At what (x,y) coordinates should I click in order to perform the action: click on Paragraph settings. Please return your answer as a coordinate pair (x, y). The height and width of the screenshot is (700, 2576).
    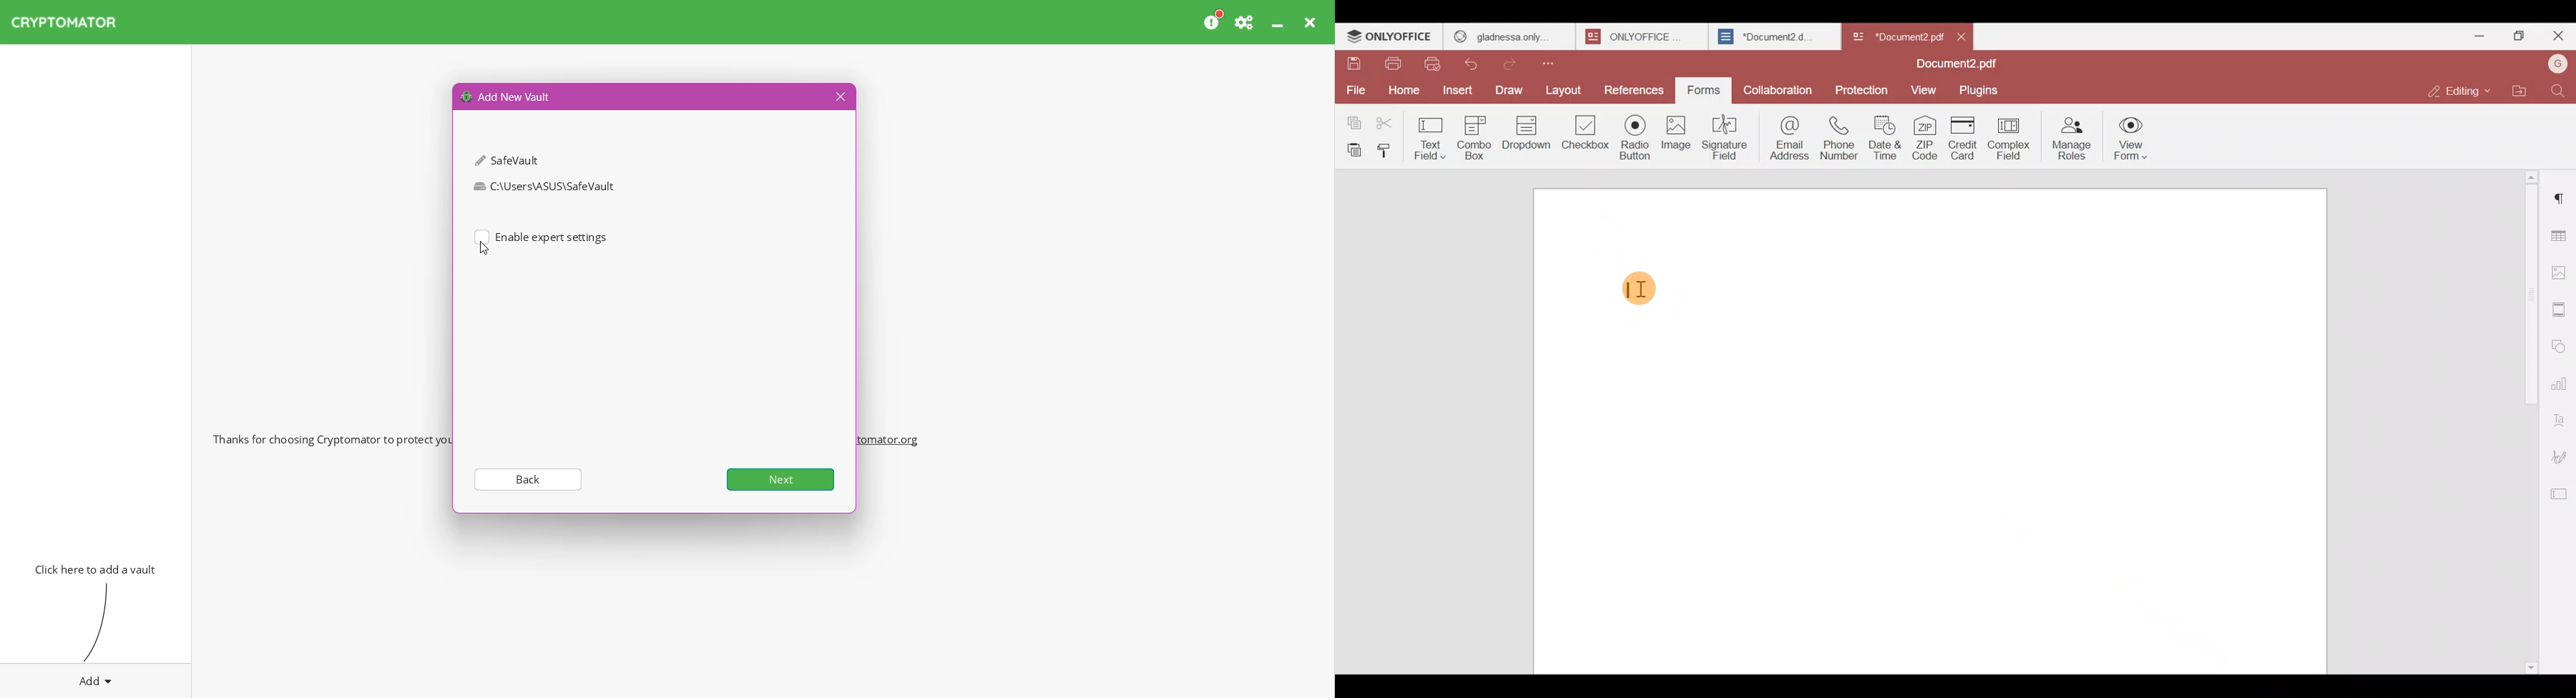
    Looking at the image, I should click on (2562, 193).